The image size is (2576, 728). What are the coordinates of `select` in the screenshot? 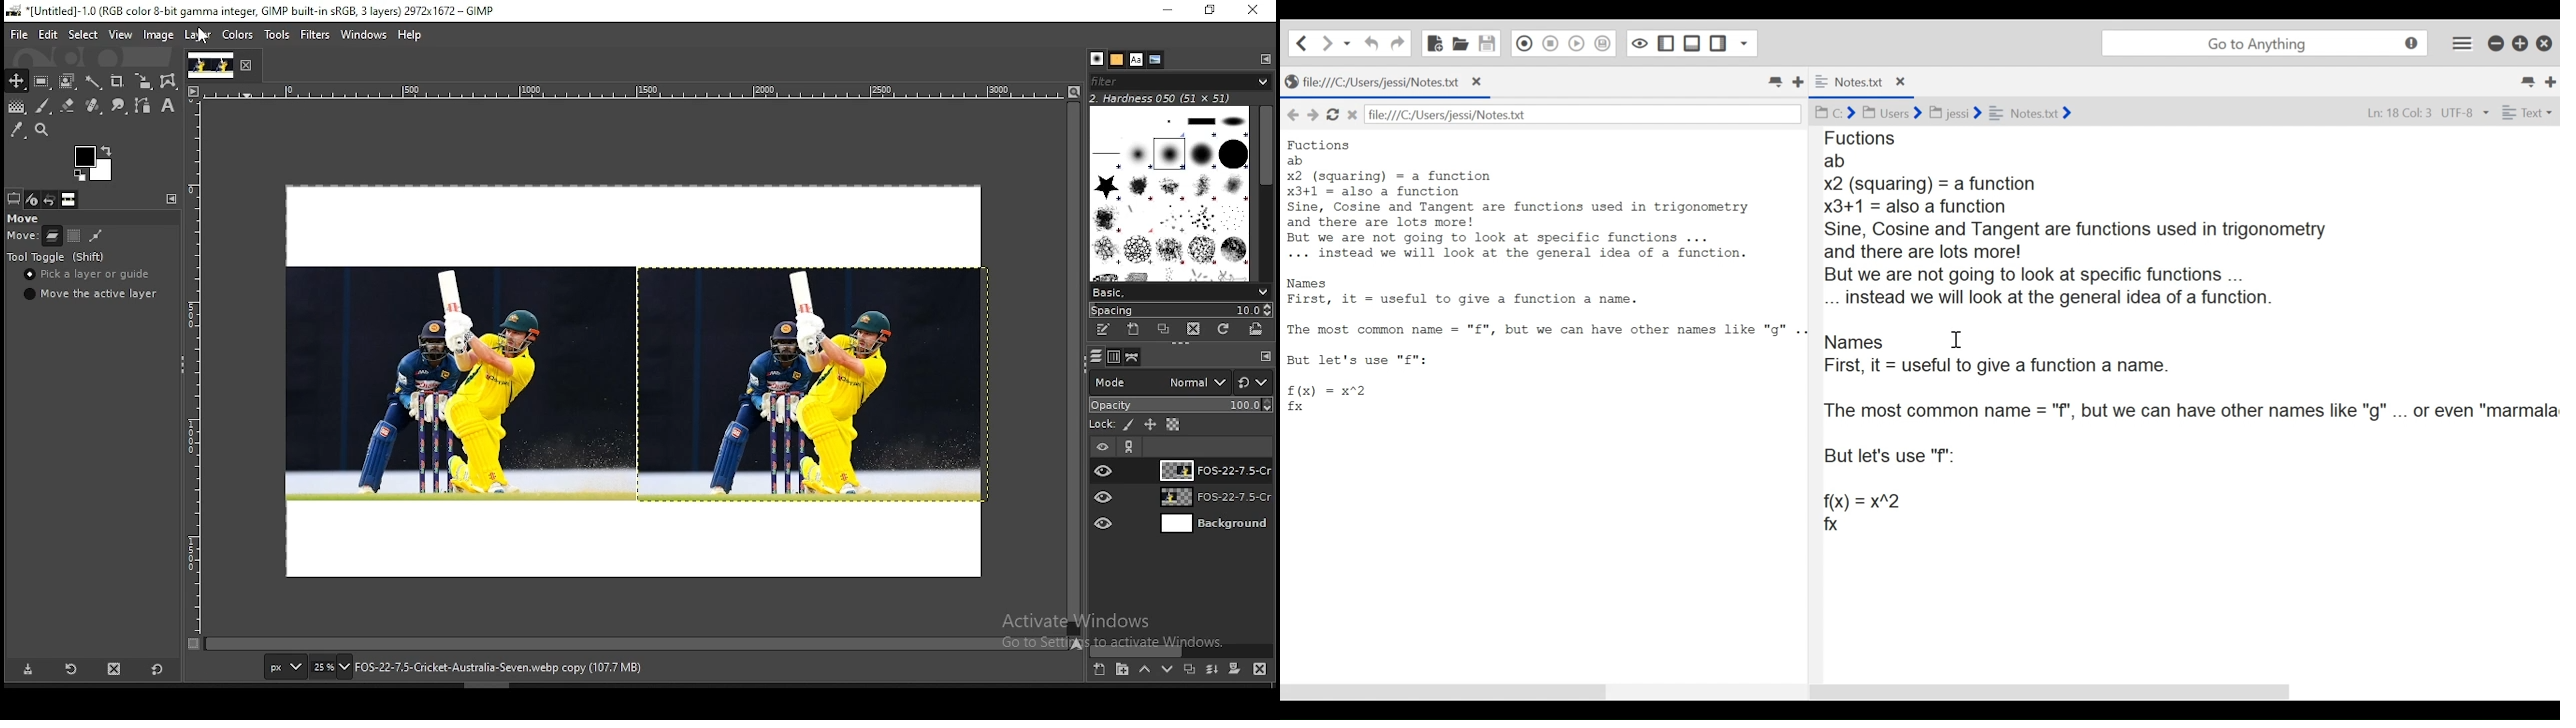 It's located at (84, 36).